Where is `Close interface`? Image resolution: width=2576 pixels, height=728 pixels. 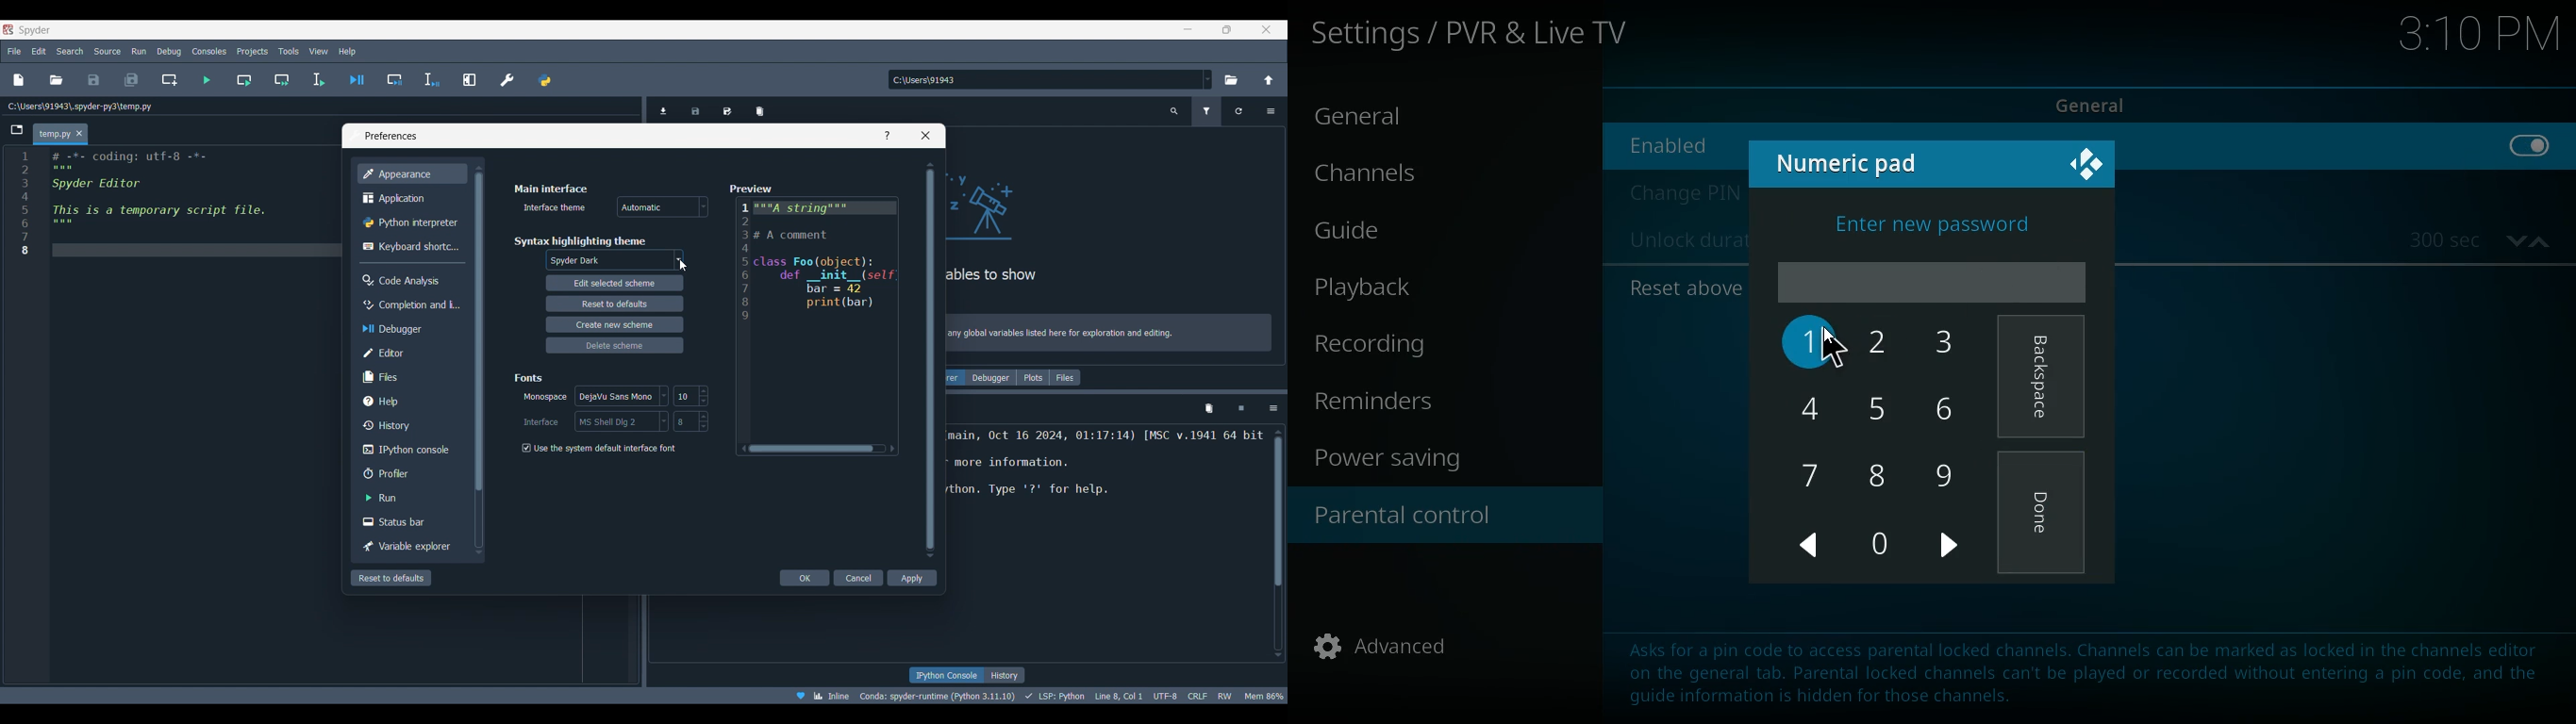 Close interface is located at coordinates (1266, 29).